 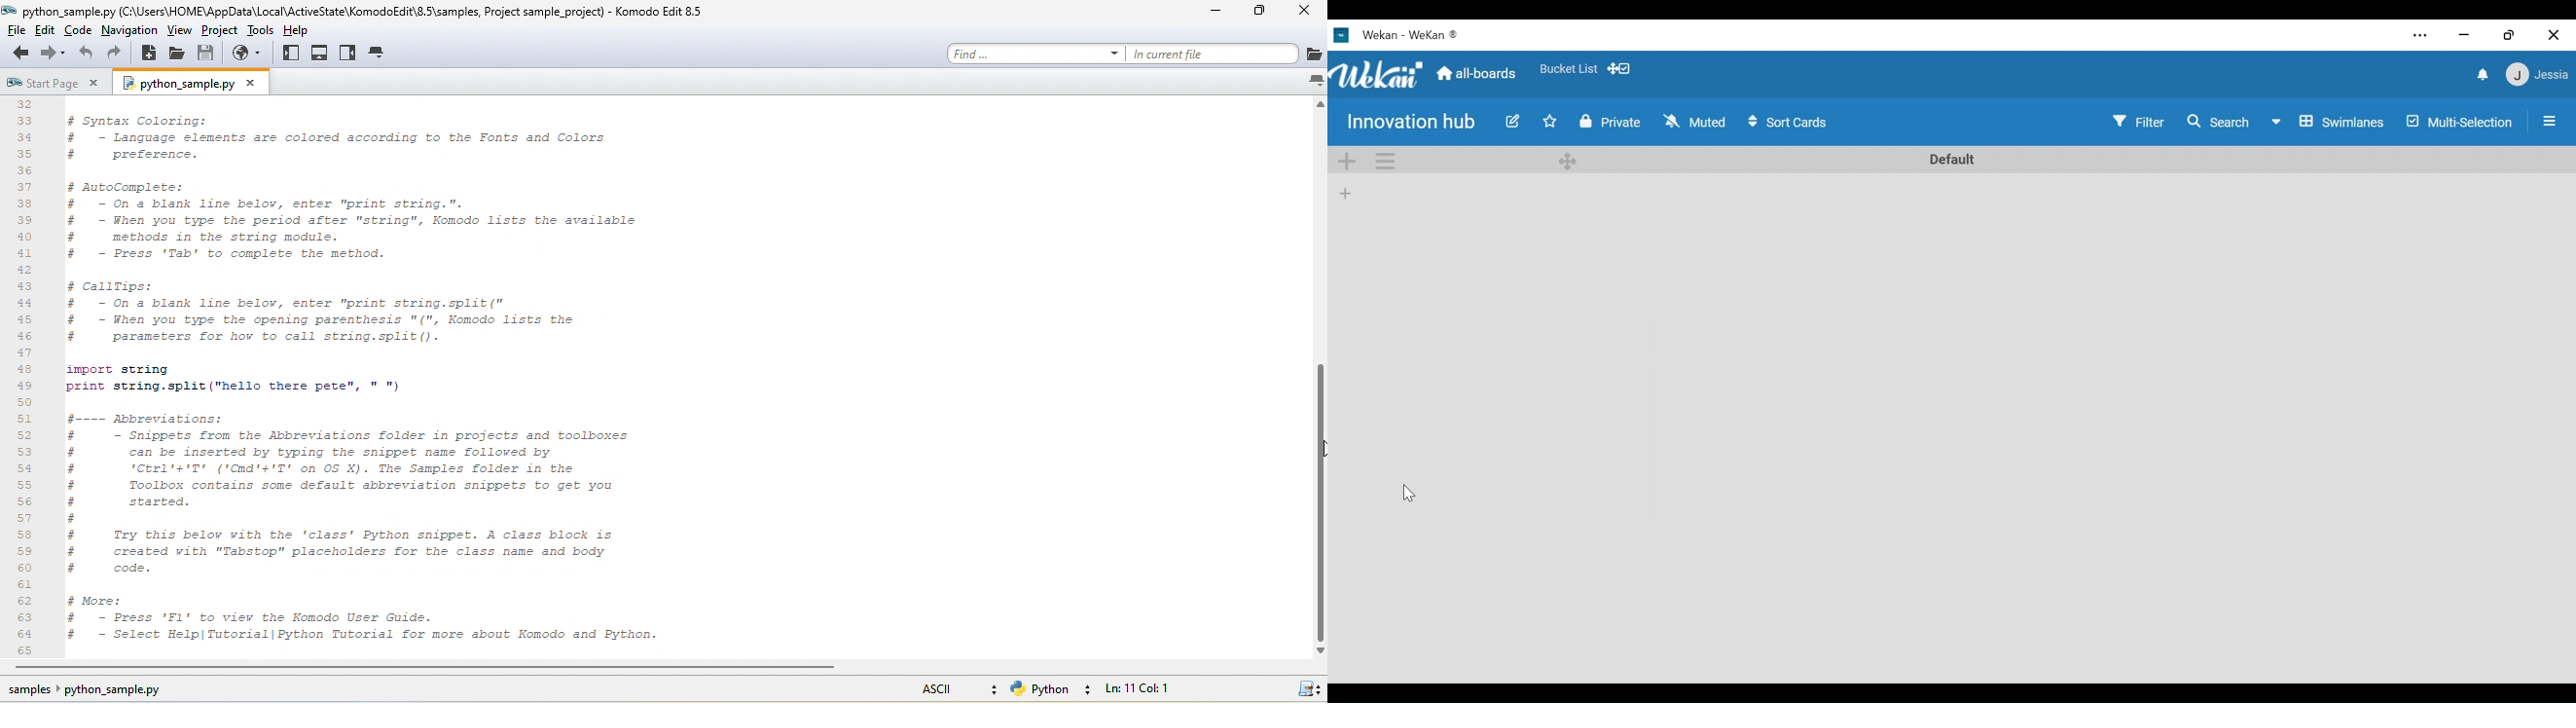 What do you see at coordinates (20, 31) in the screenshot?
I see `file` at bounding box center [20, 31].